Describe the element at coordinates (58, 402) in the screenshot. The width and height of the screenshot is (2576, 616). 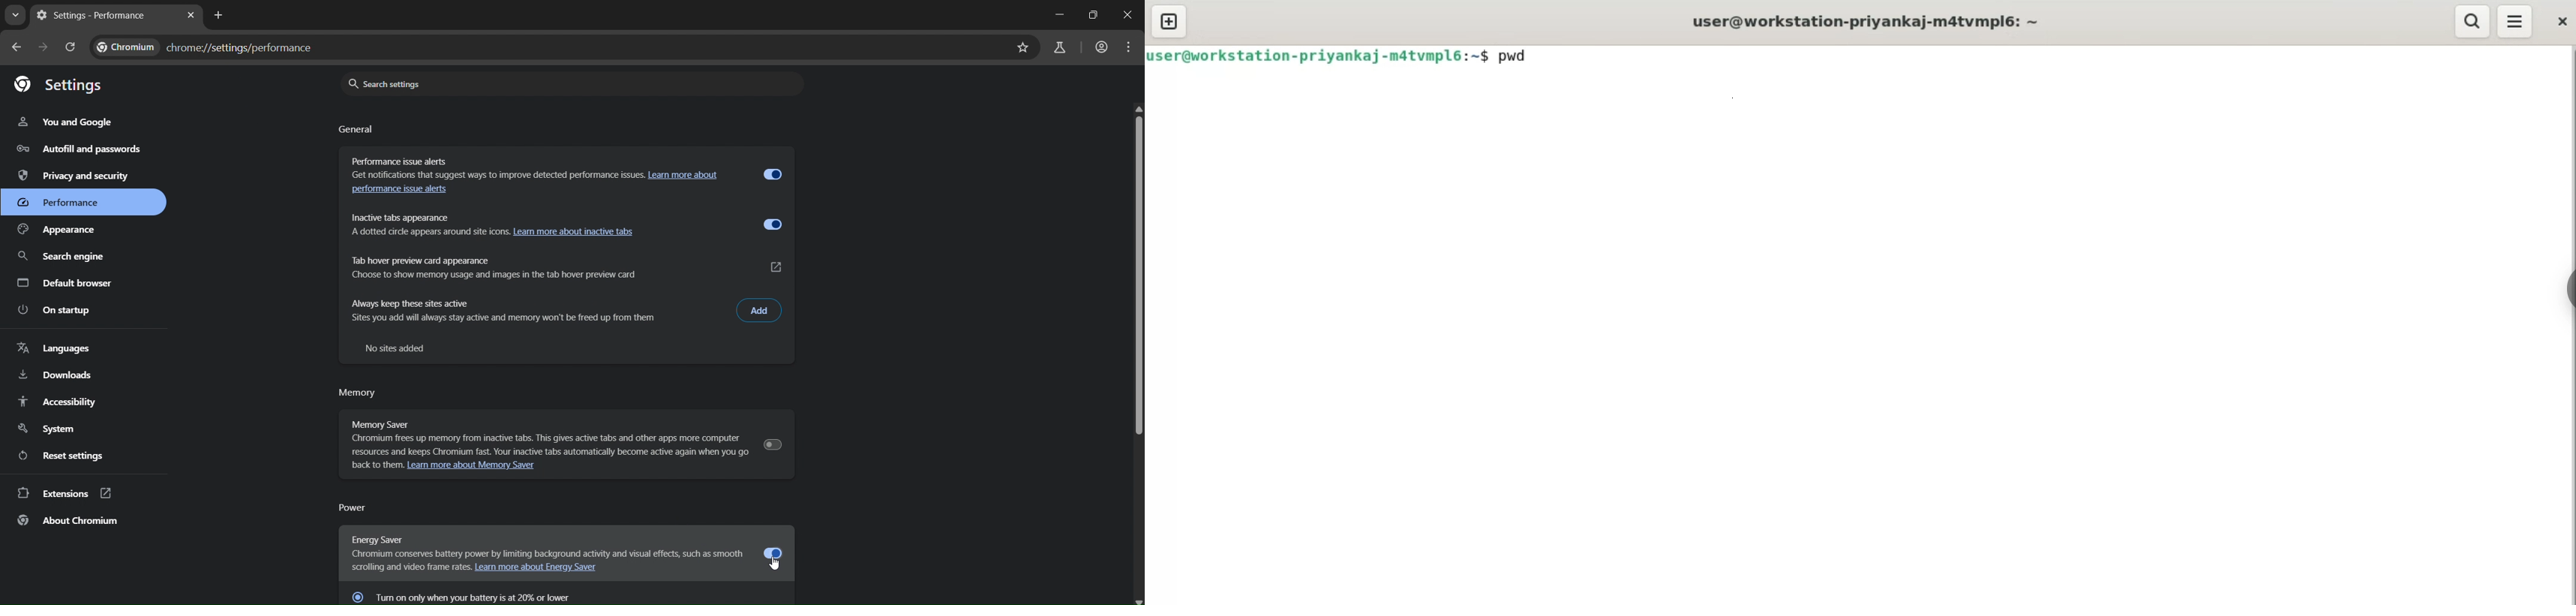
I see `accessibility` at that location.